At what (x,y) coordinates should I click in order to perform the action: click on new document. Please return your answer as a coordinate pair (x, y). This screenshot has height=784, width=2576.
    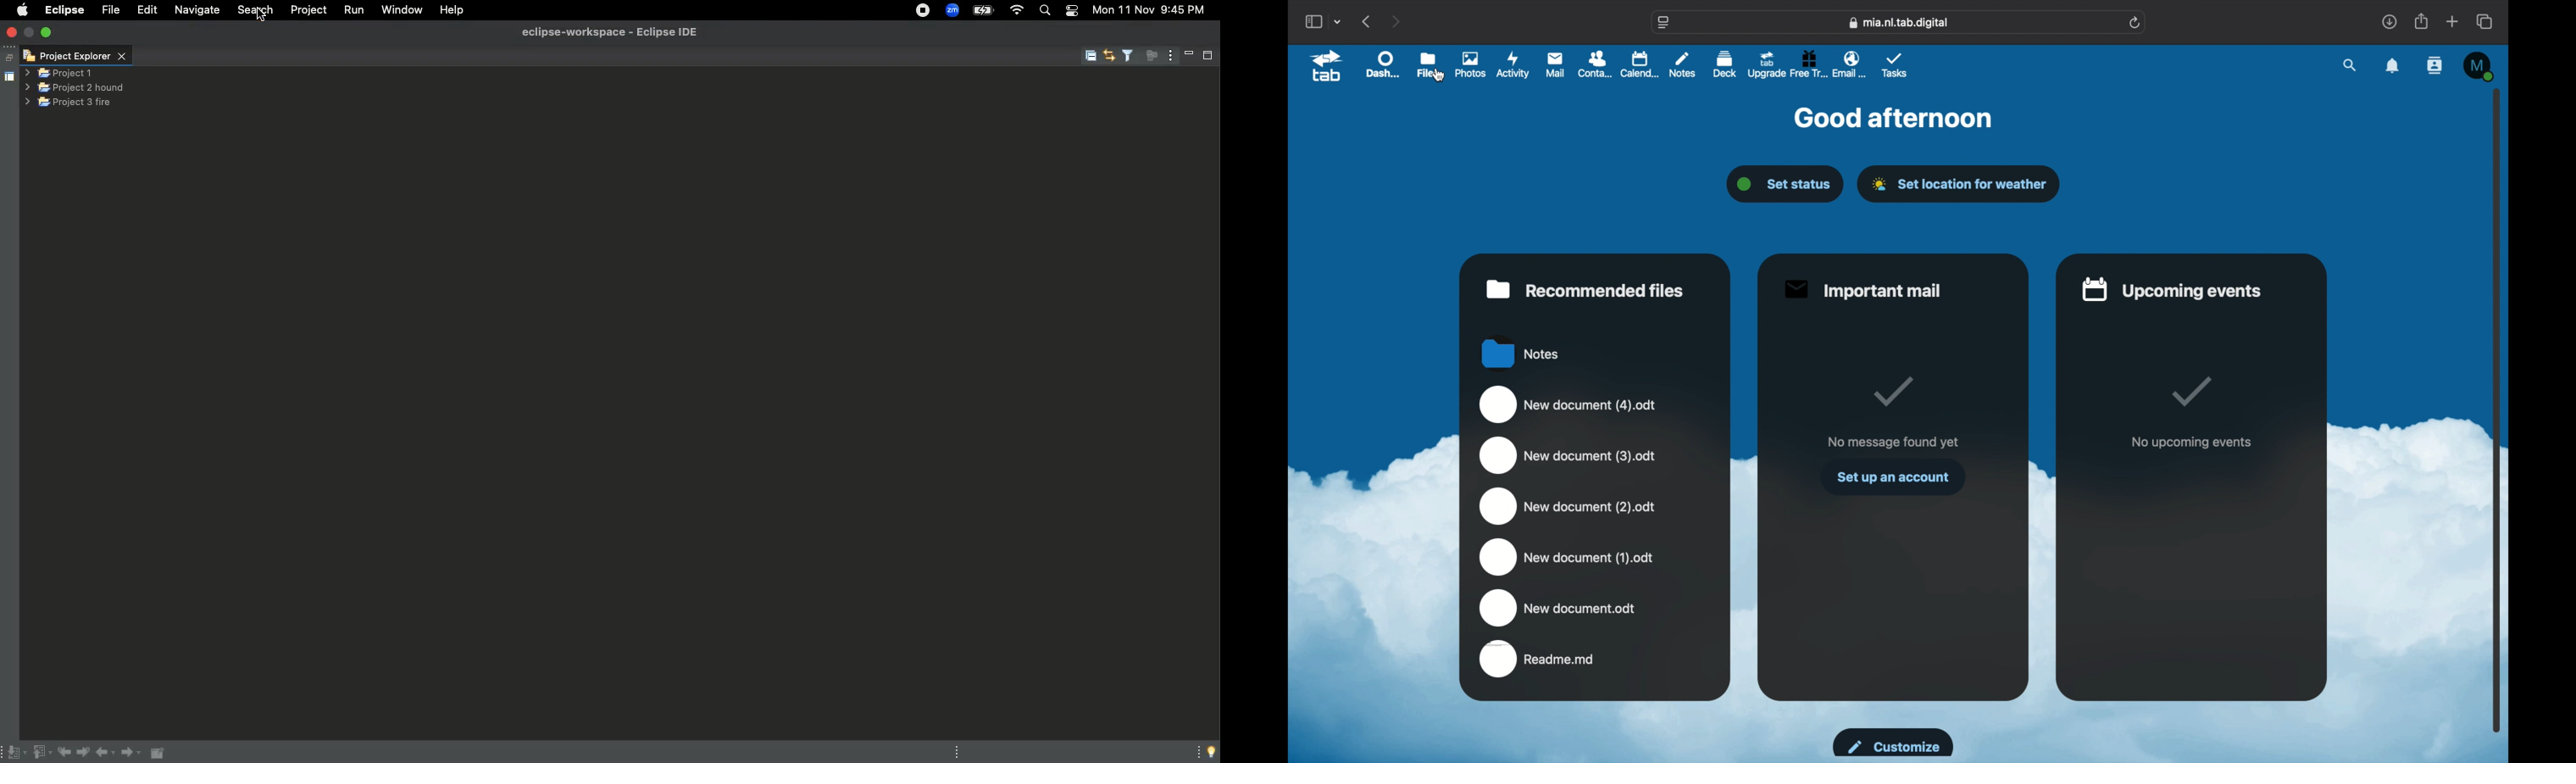
    Looking at the image, I should click on (1568, 507).